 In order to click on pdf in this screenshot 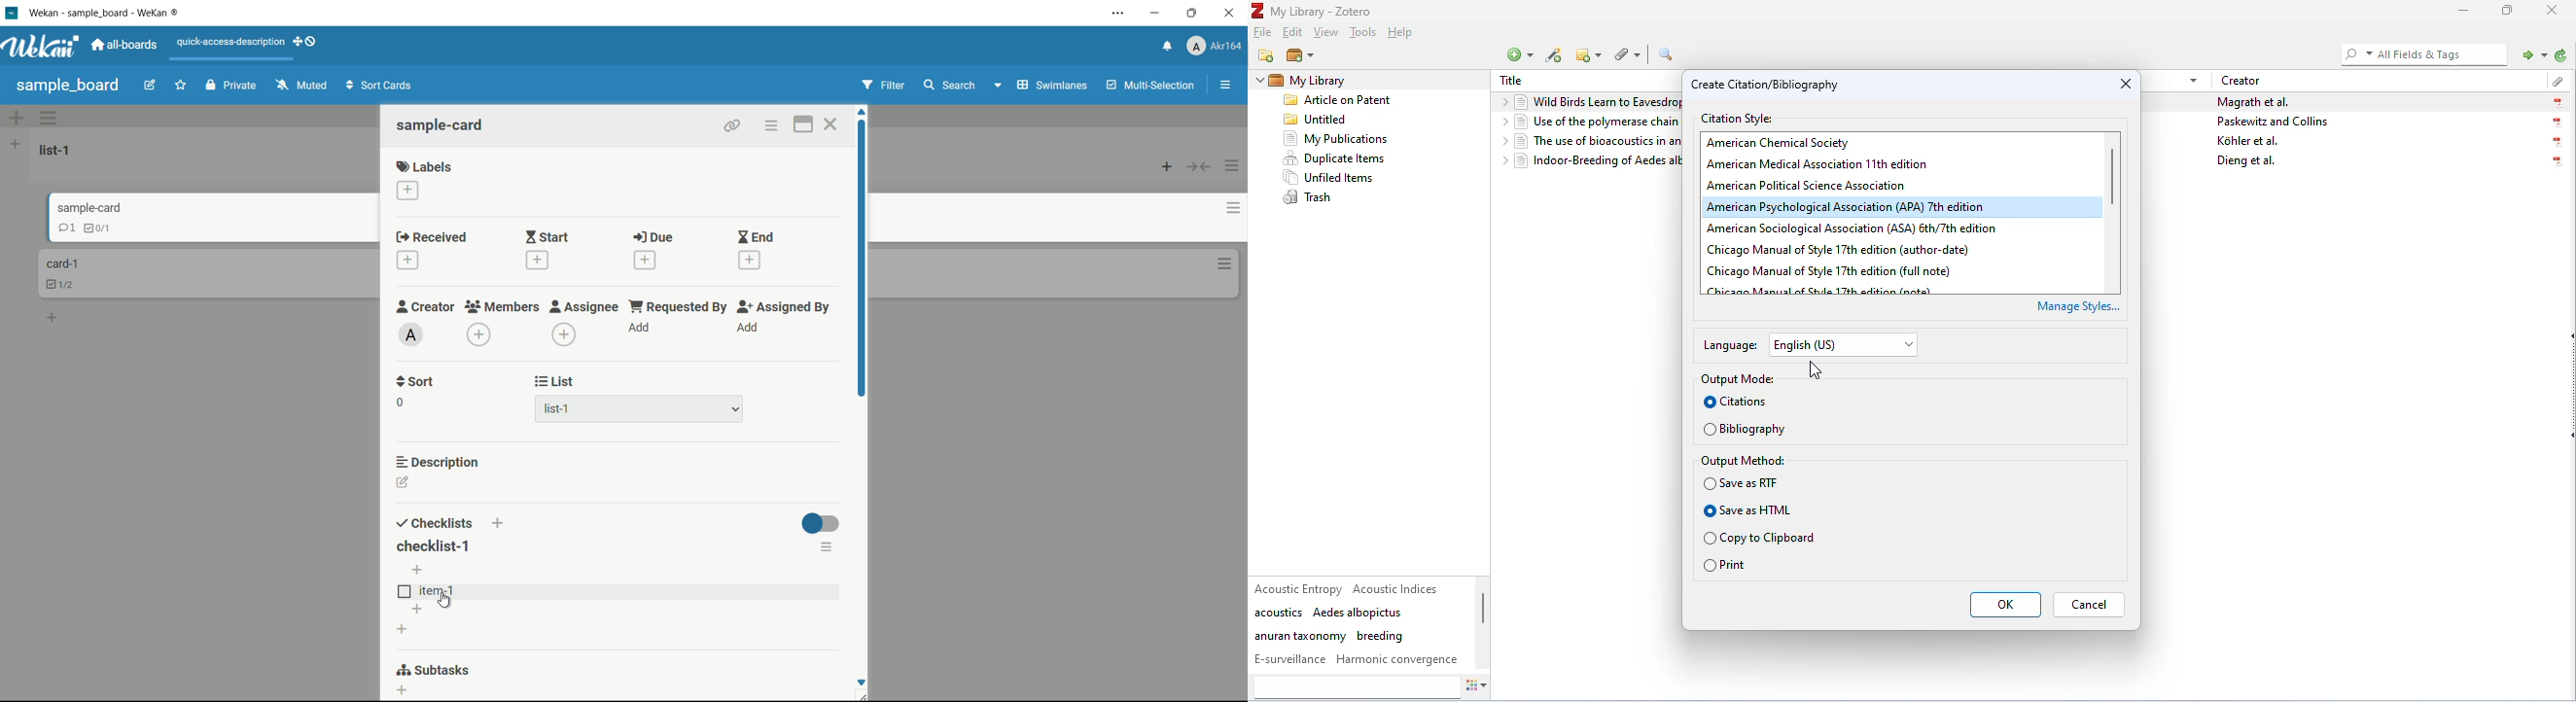, I will do `click(2556, 103)`.